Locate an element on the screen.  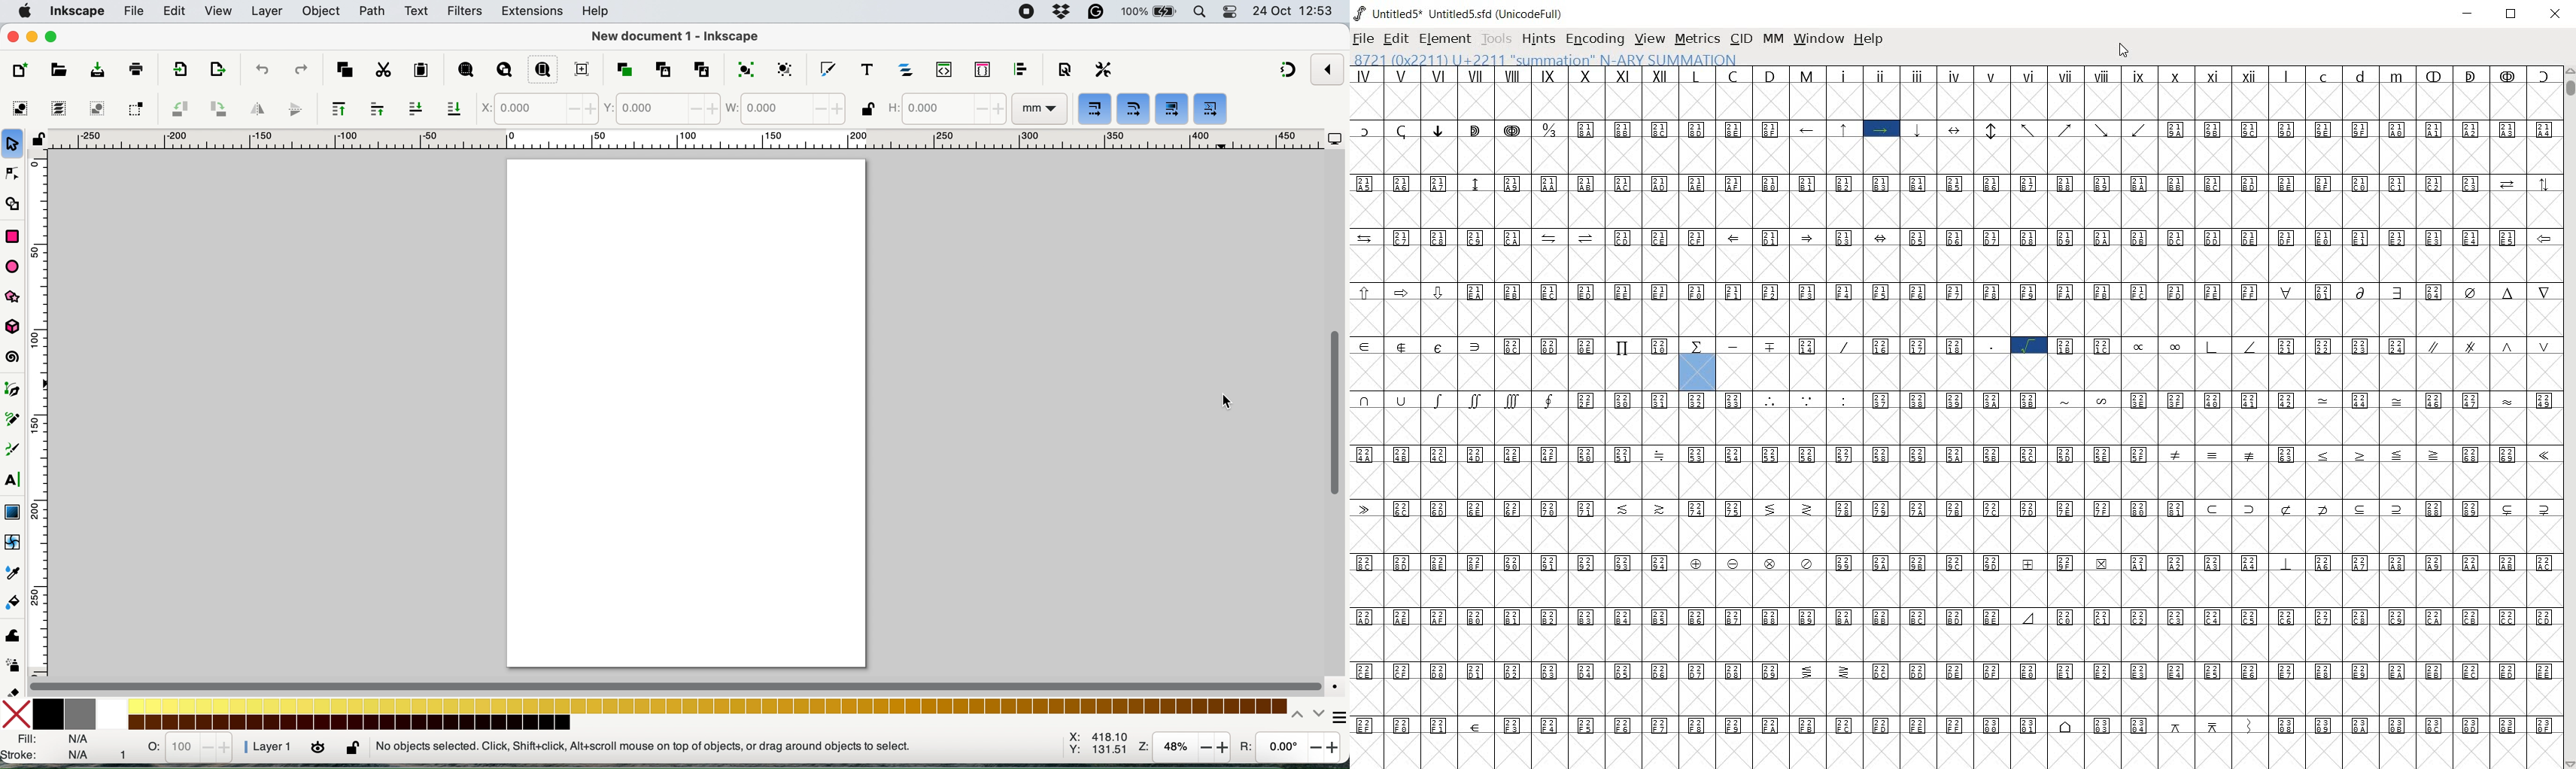
paste is located at coordinates (419, 71).